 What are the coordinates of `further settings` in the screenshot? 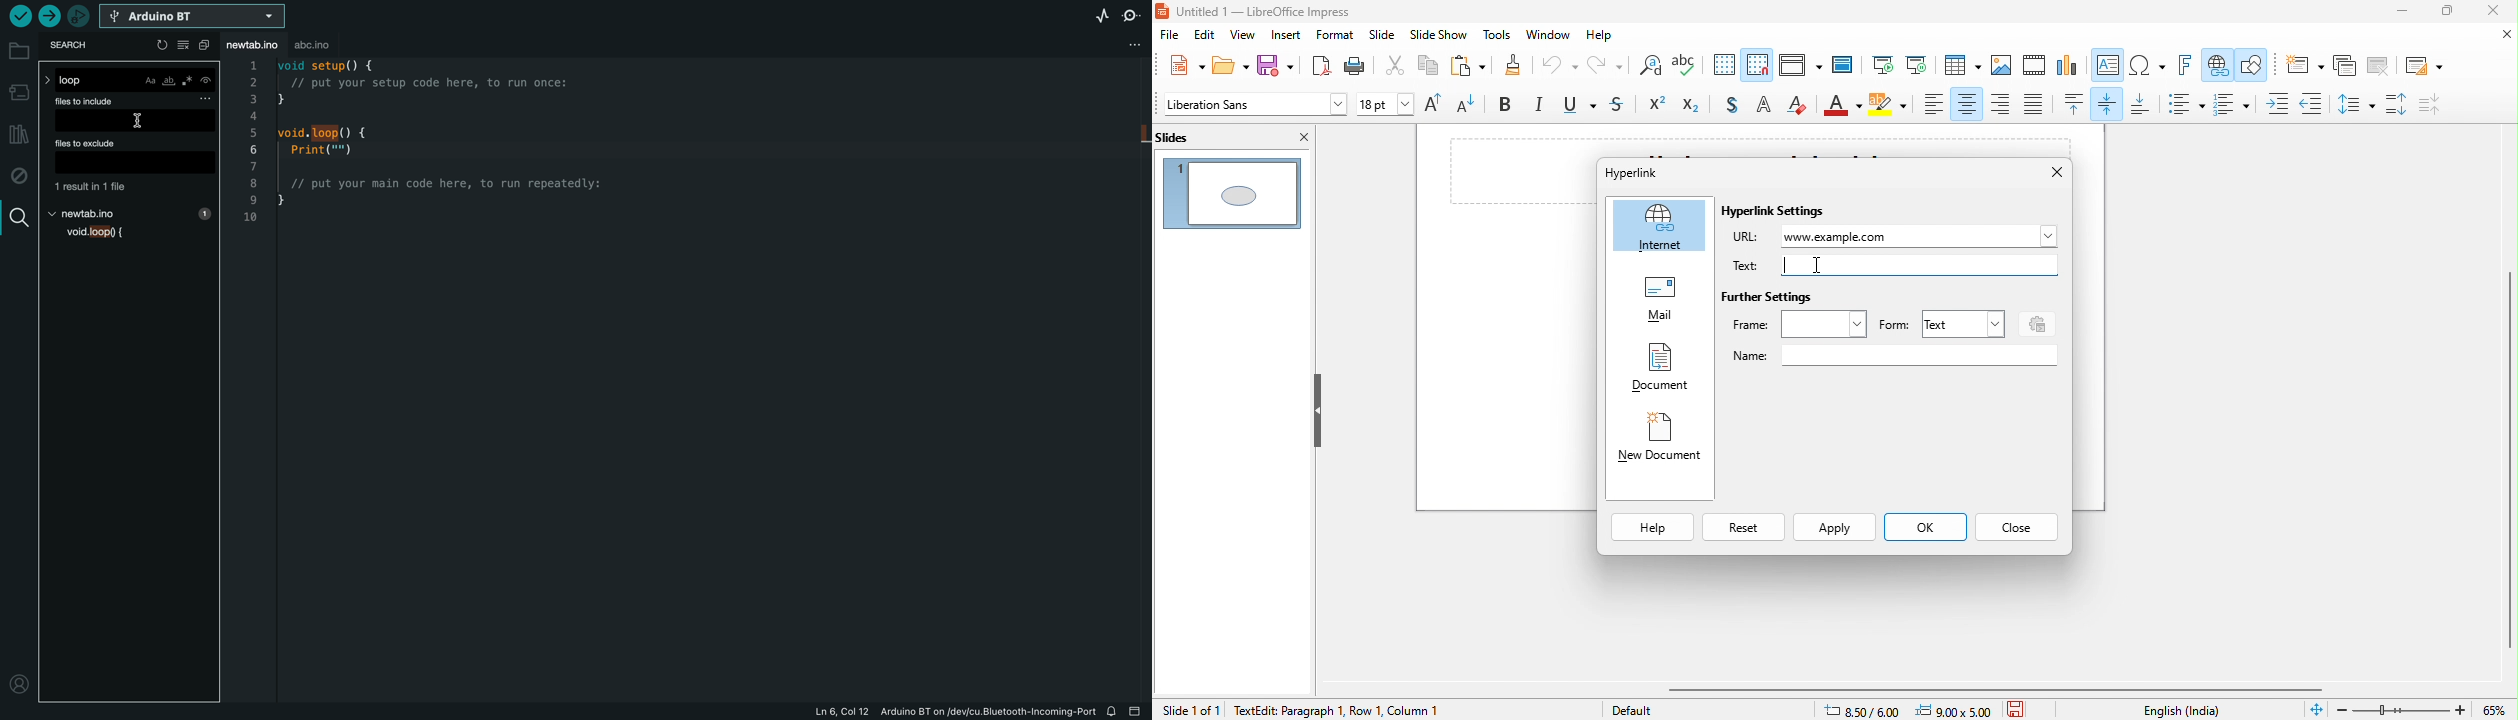 It's located at (1769, 298).